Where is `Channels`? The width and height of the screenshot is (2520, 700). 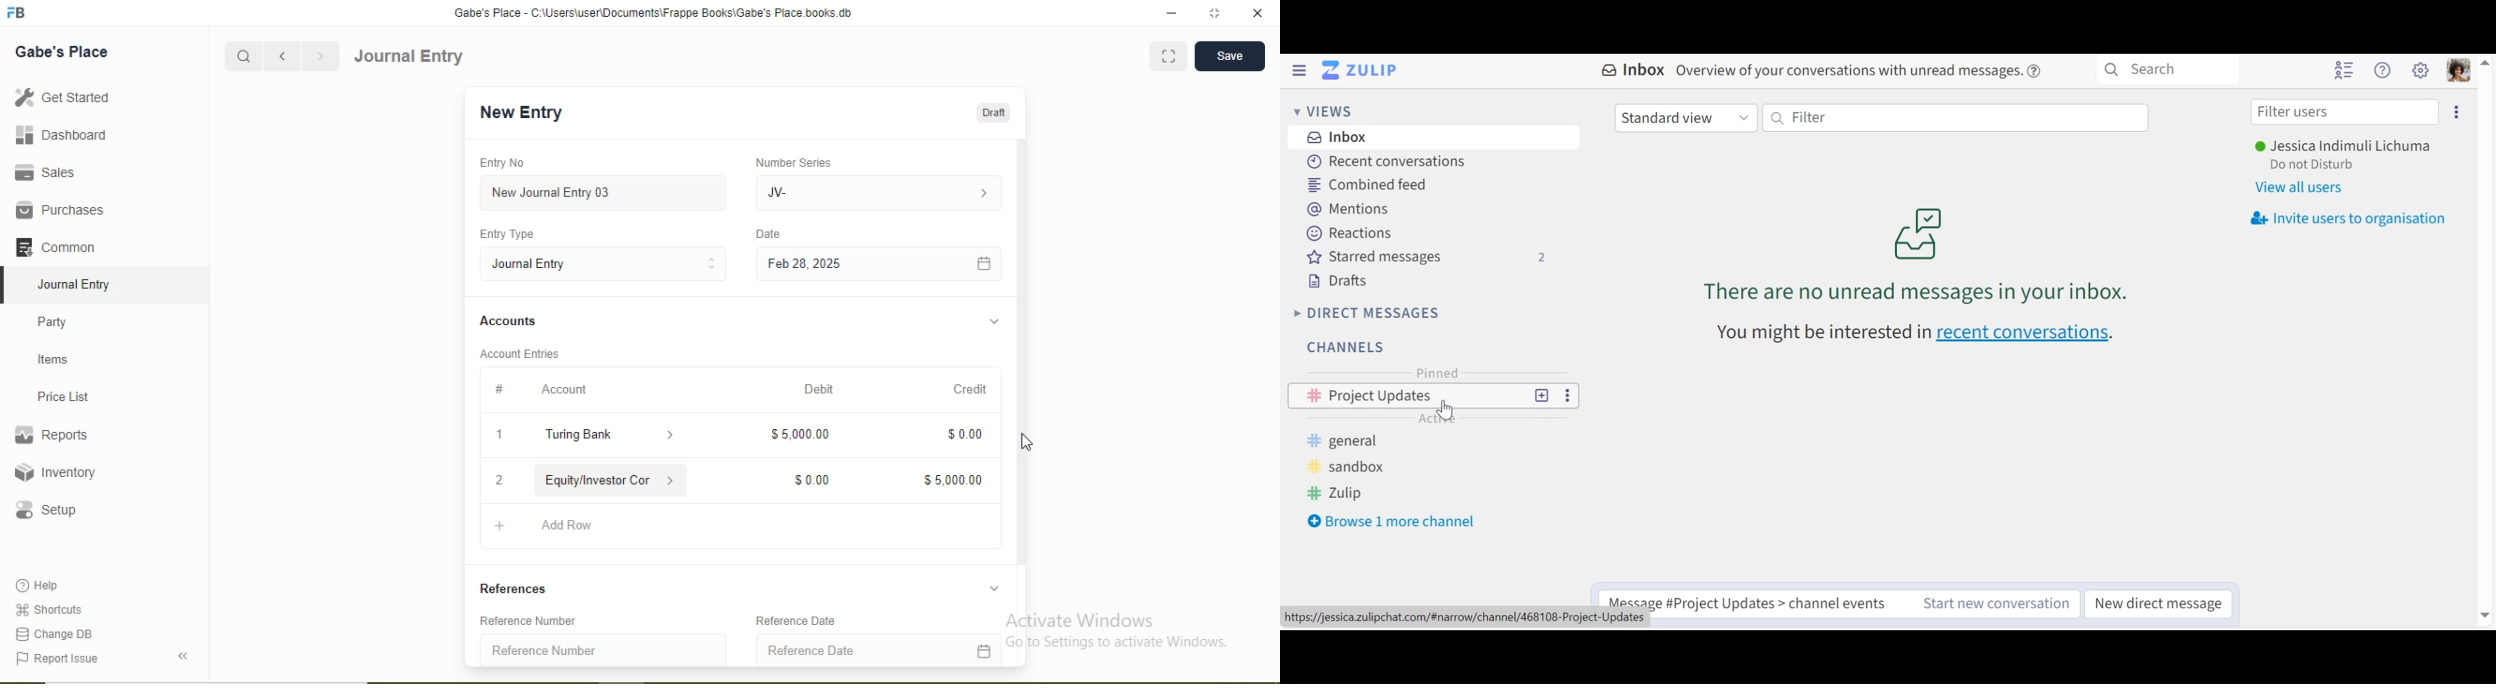 Channels is located at coordinates (1350, 349).